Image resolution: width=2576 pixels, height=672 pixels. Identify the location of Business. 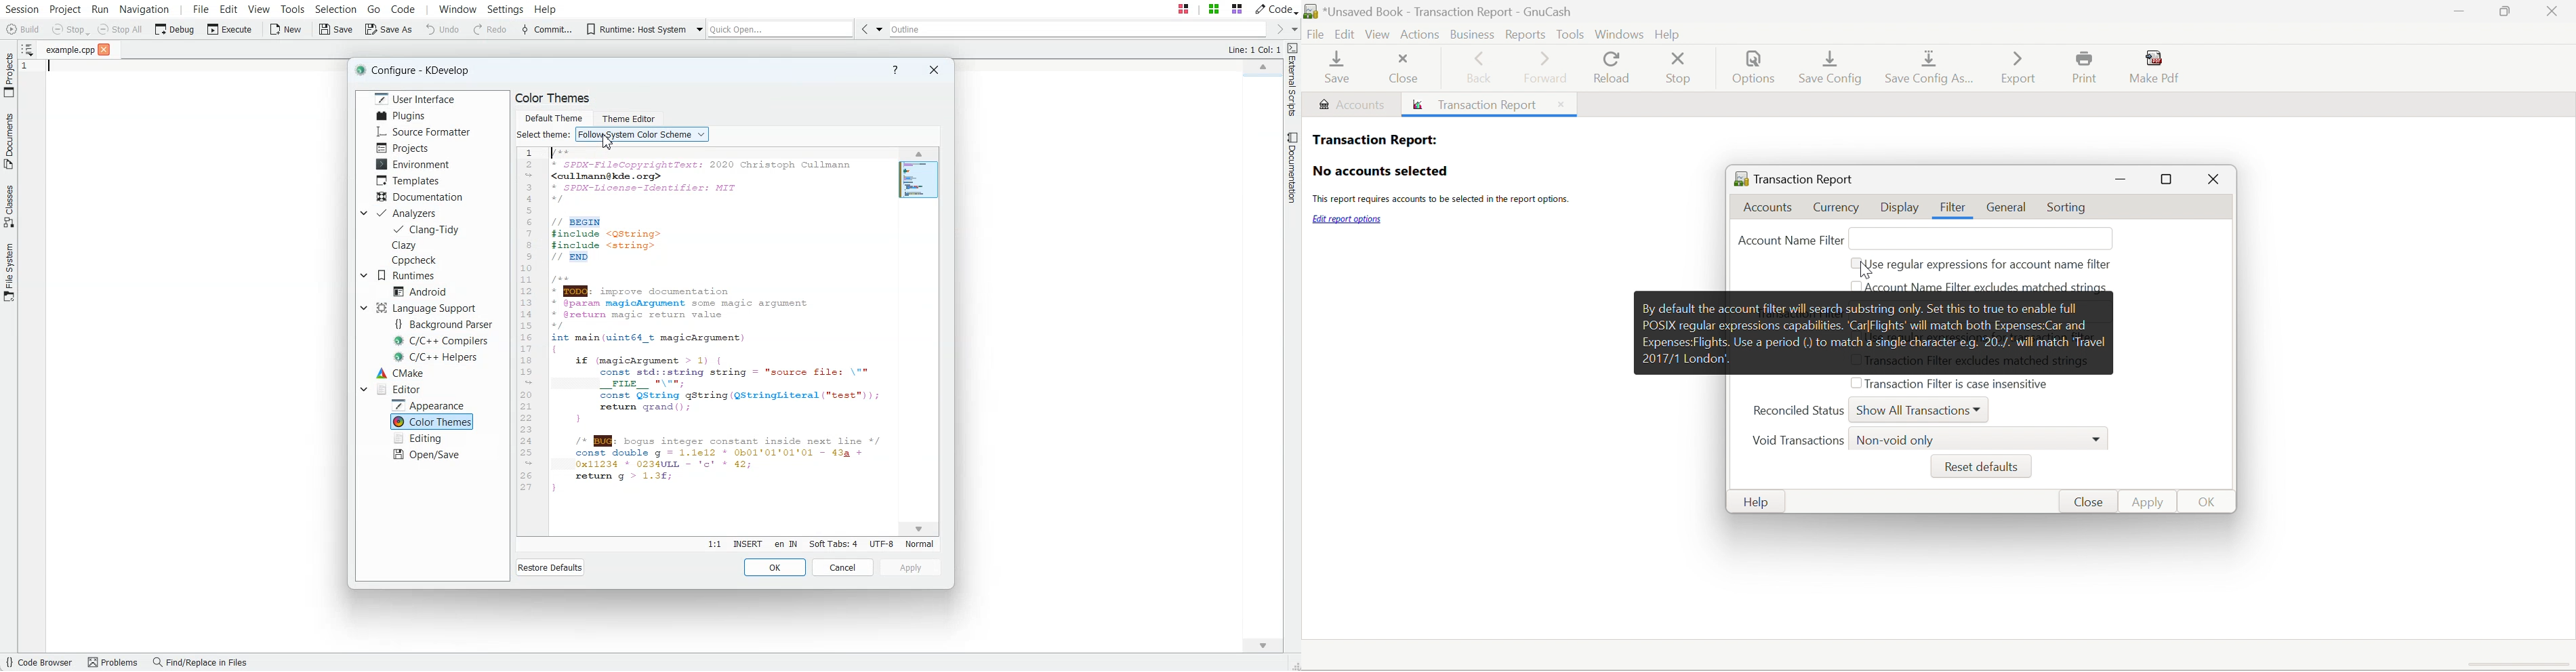
(1471, 33).